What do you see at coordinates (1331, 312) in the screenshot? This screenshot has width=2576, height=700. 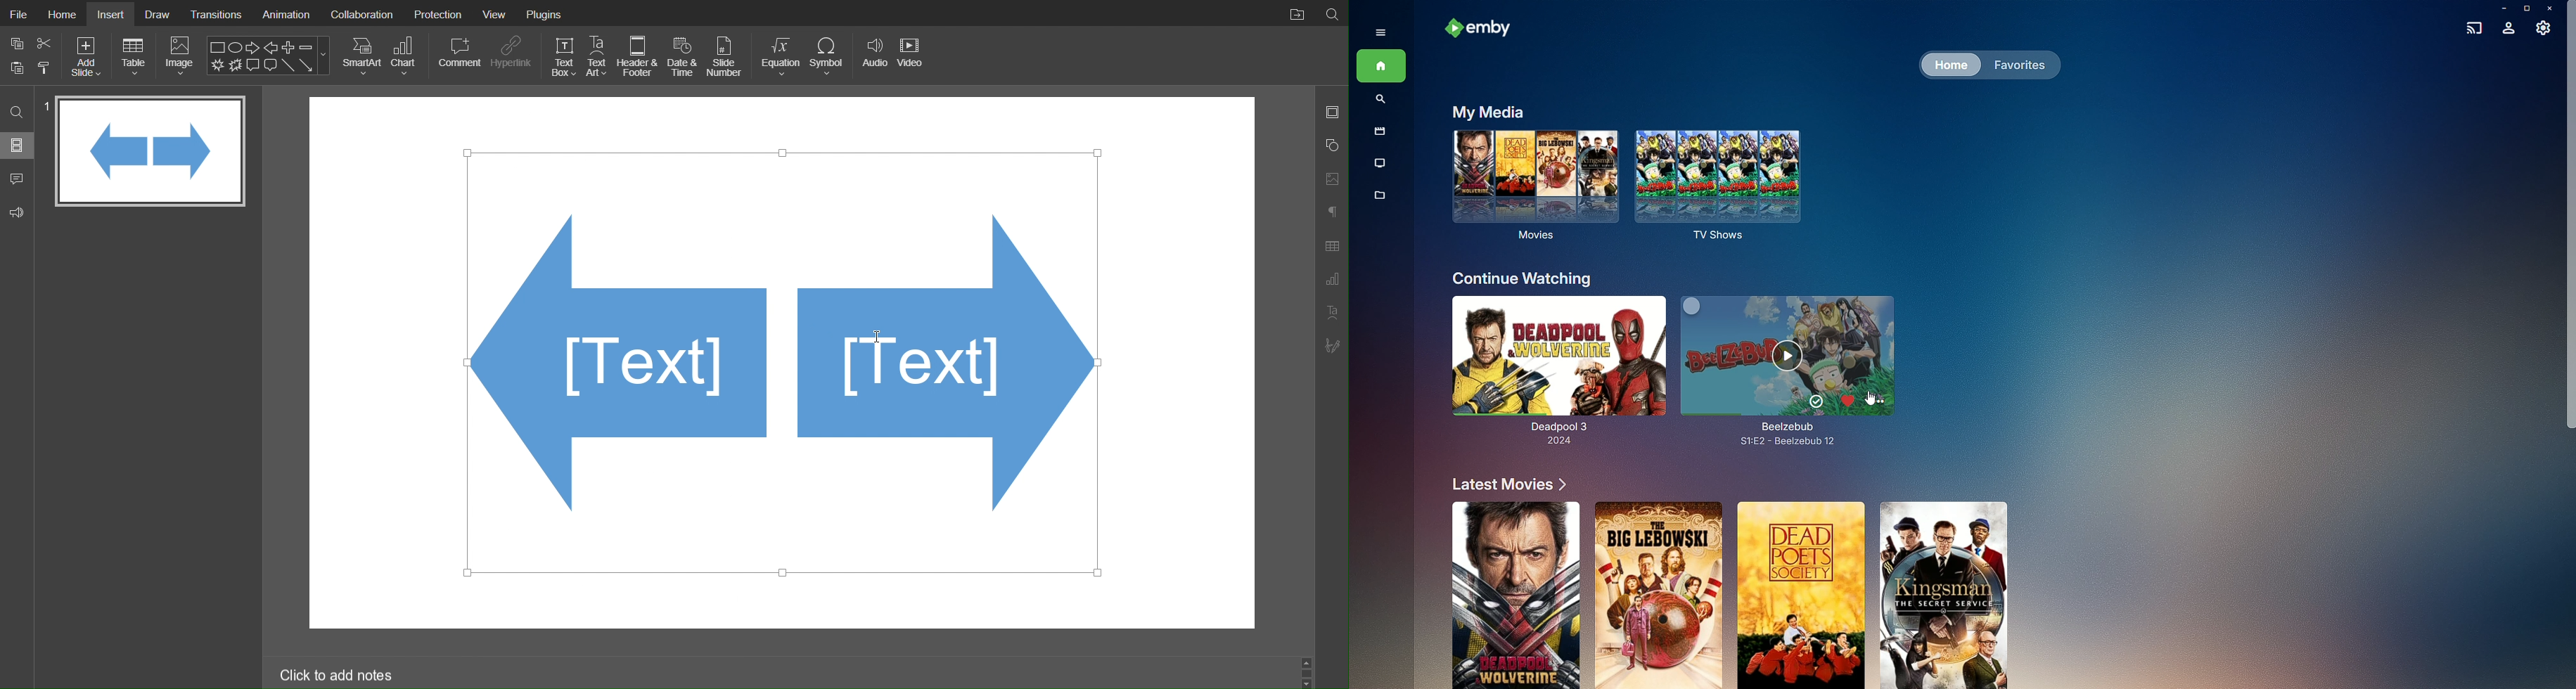 I see `Text Art` at bounding box center [1331, 312].